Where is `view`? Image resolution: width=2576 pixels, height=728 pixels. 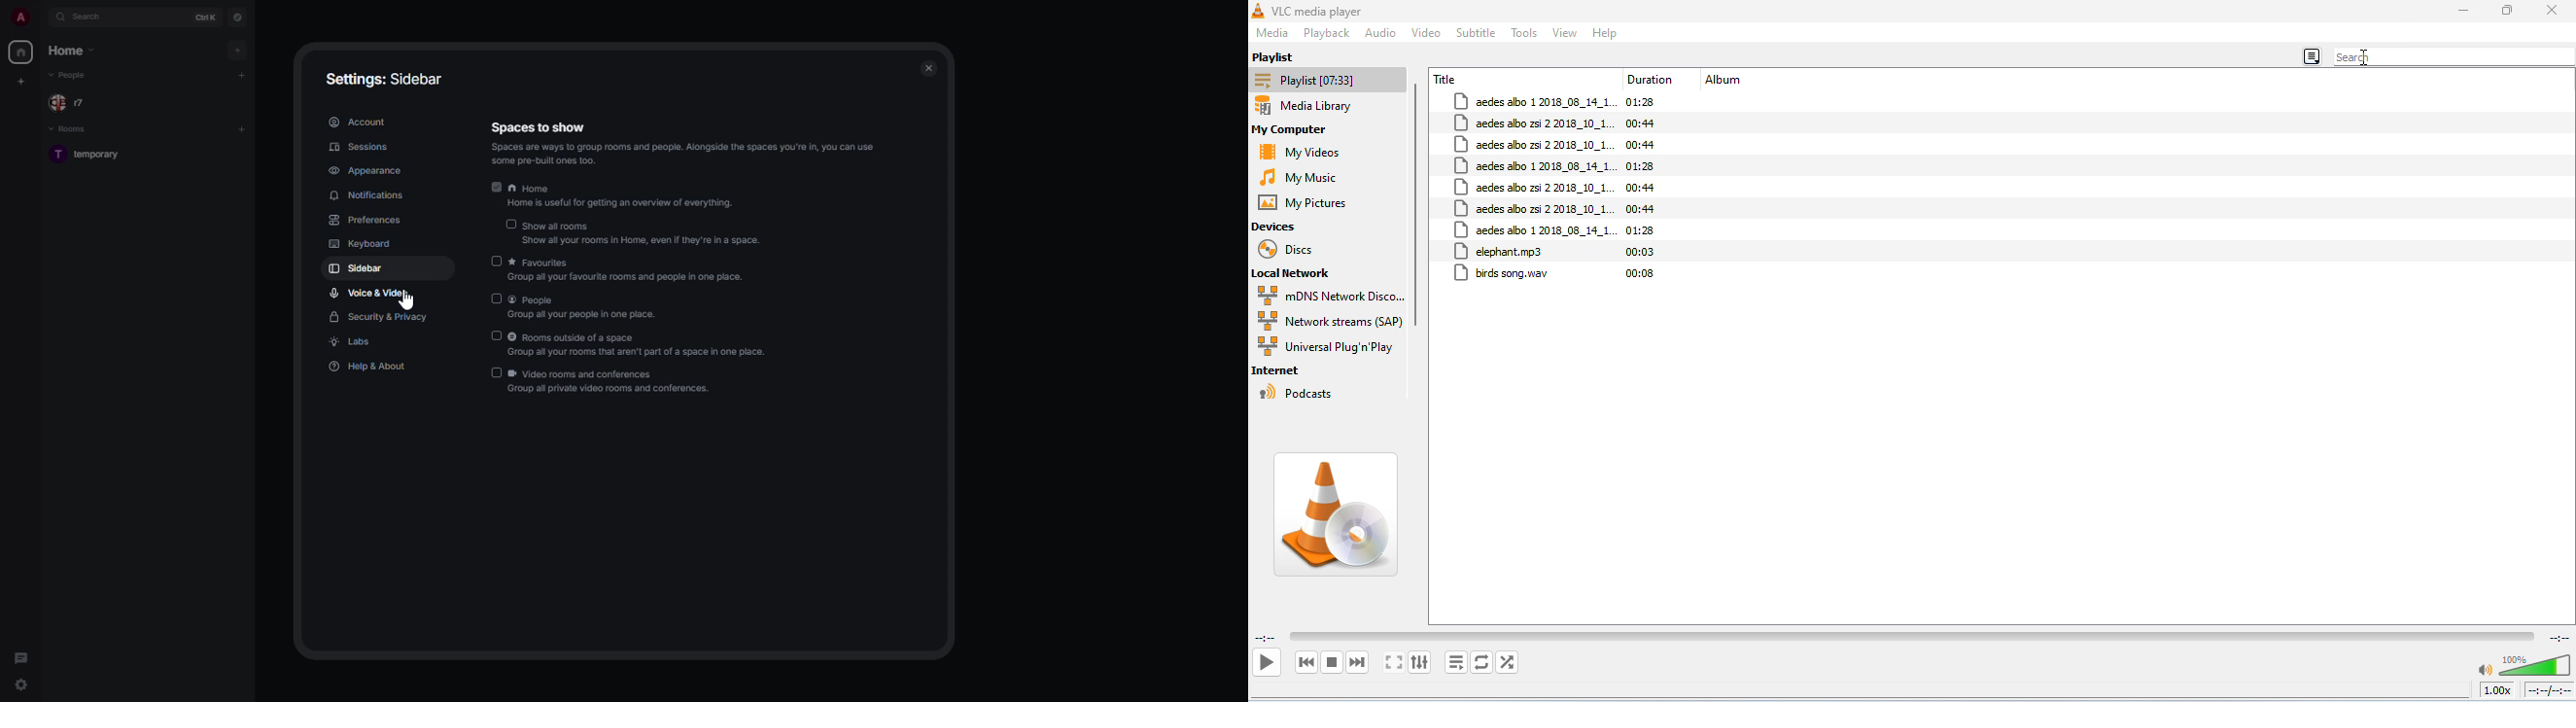 view is located at coordinates (1565, 33).